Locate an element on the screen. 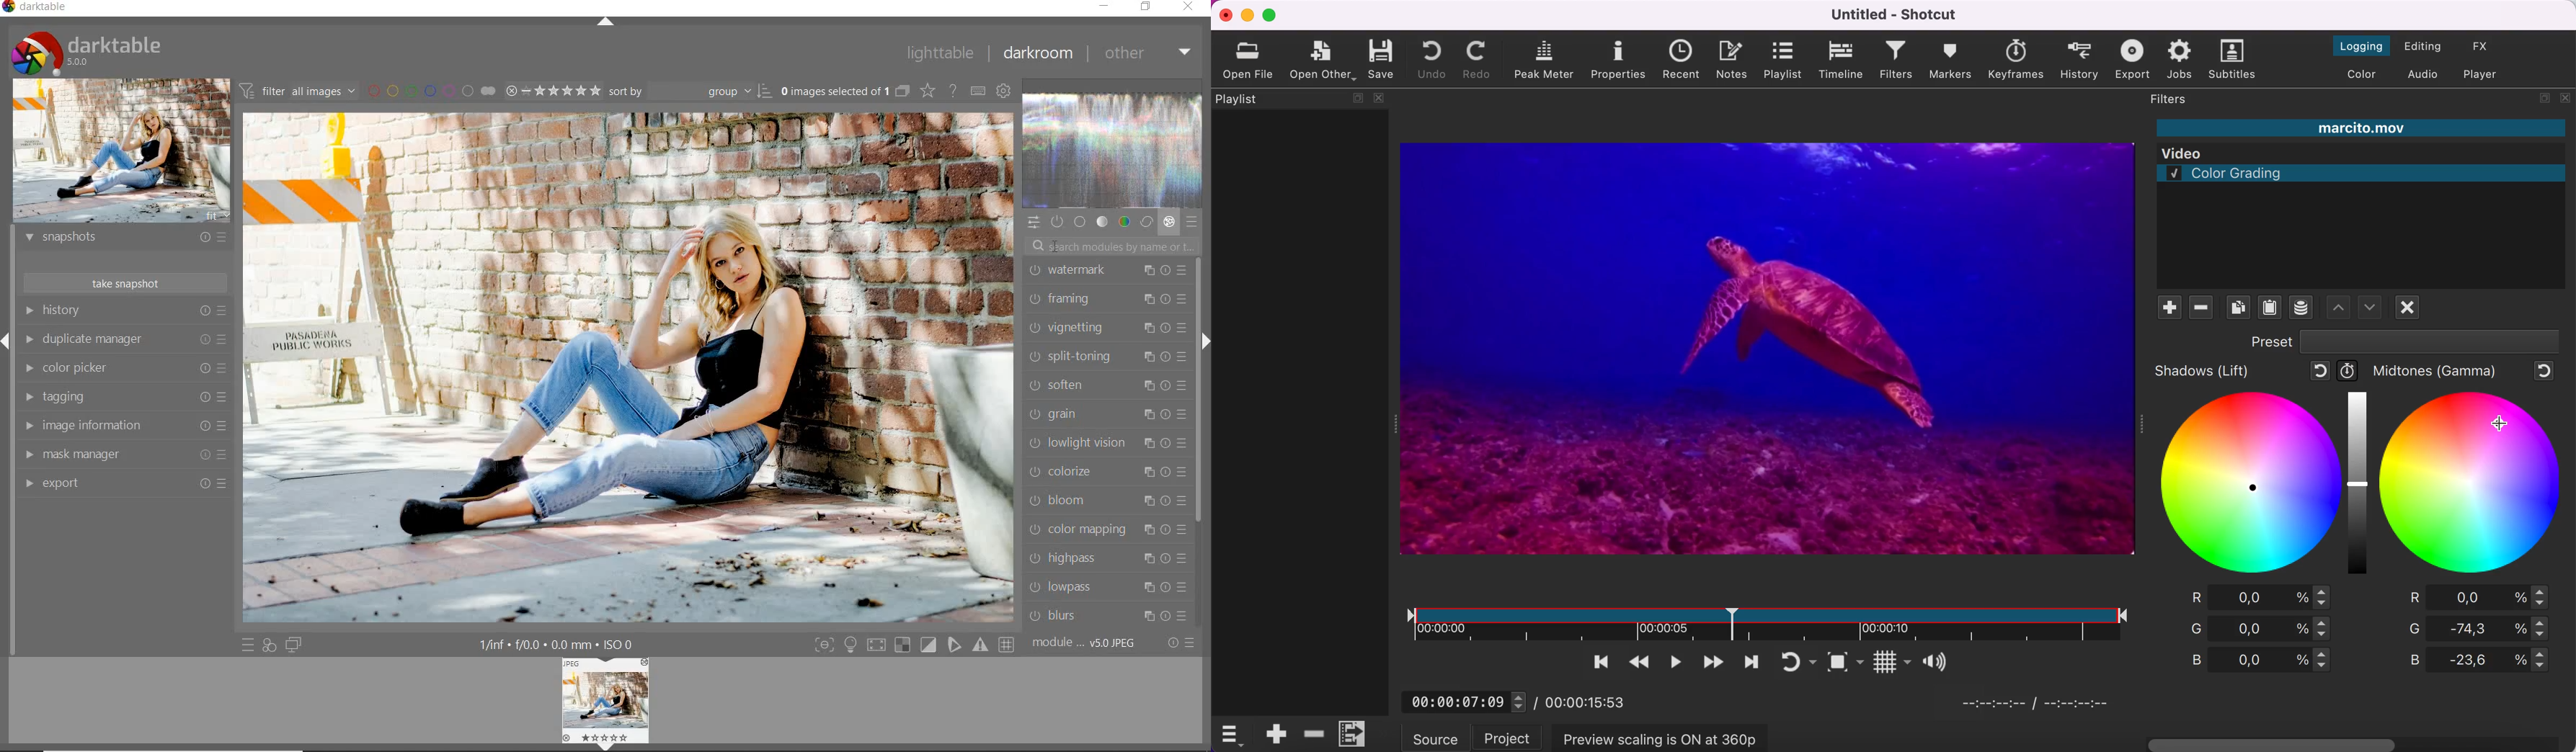  preset is located at coordinates (2403, 342).